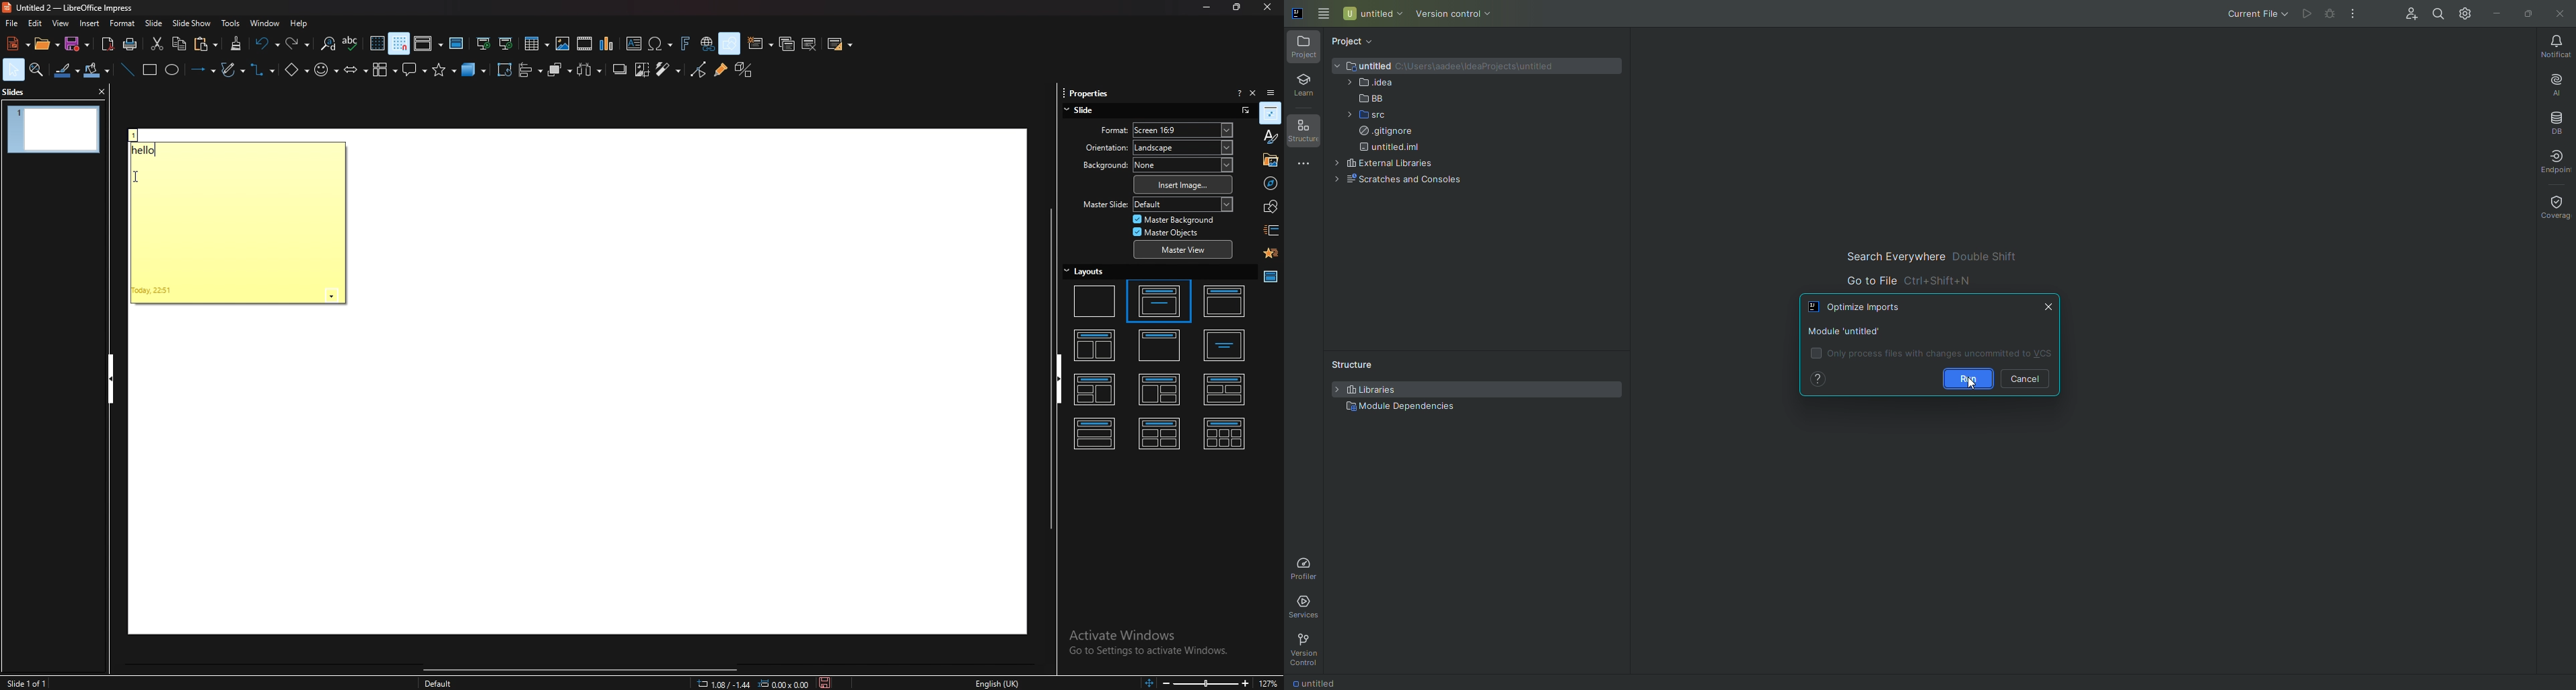  Describe the element at coordinates (54, 130) in the screenshot. I see `slide preview` at that location.